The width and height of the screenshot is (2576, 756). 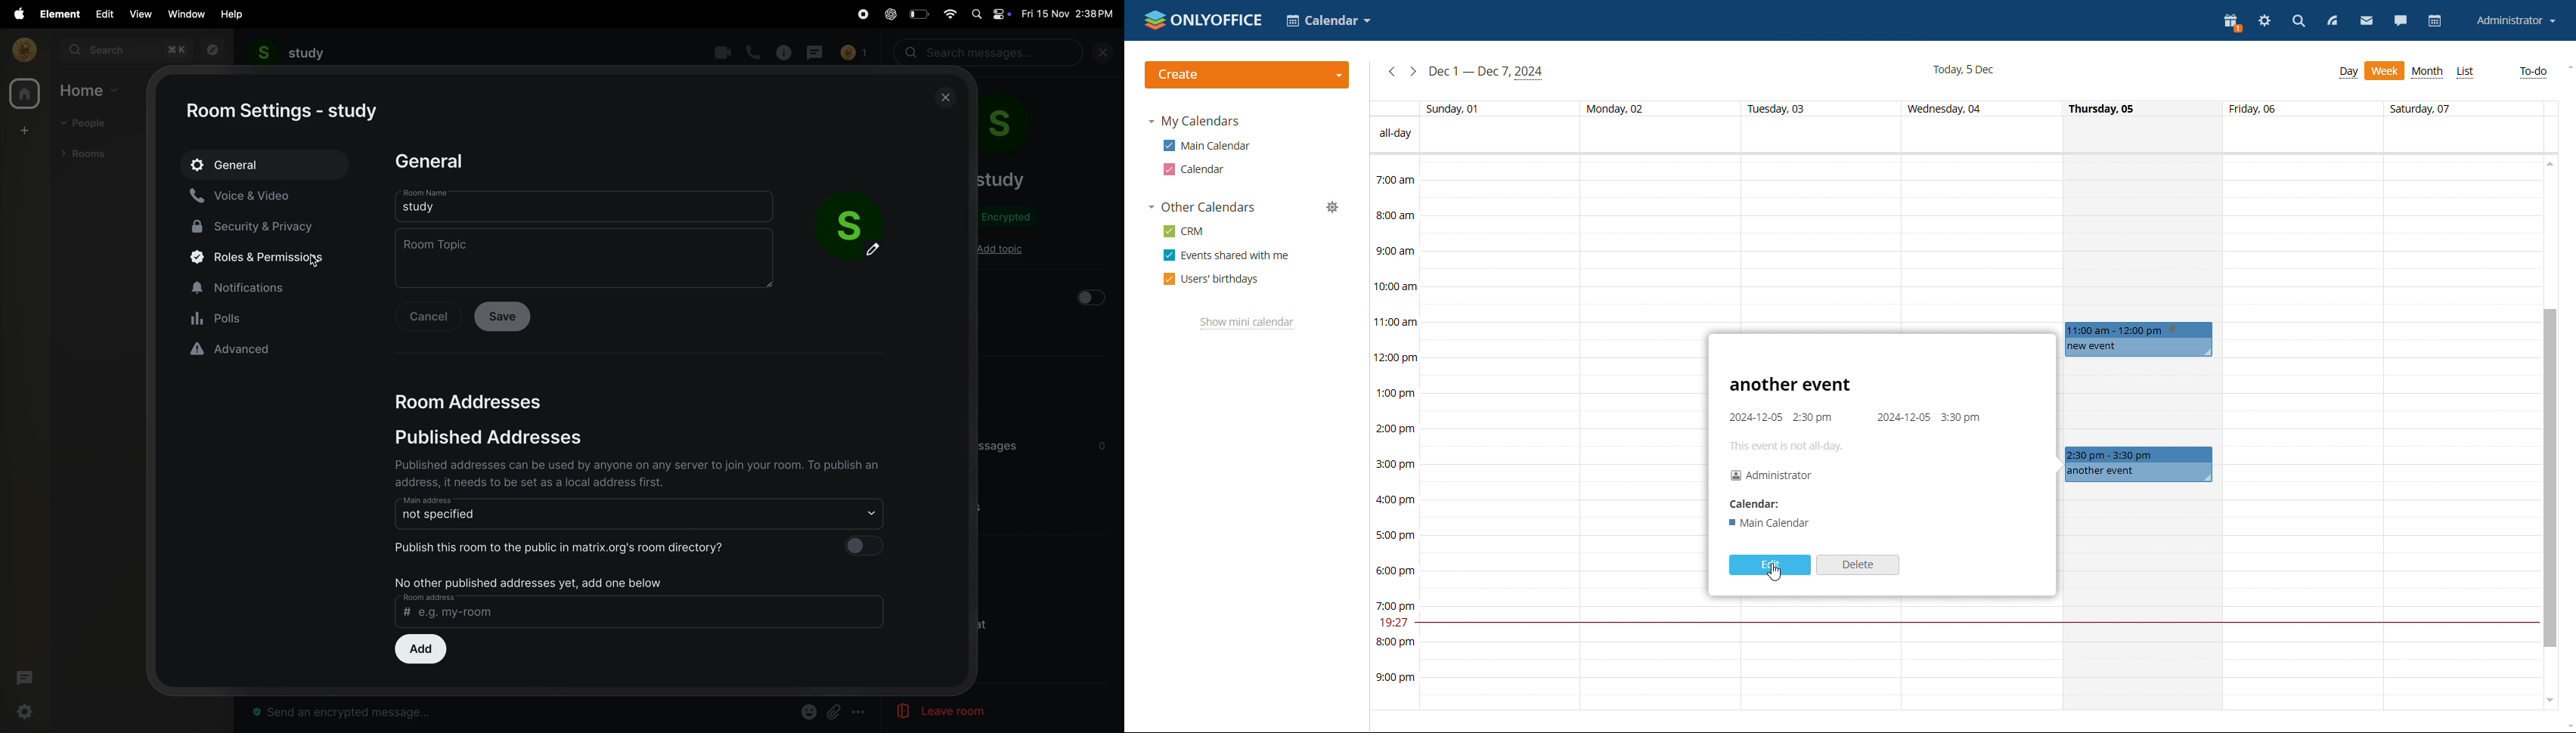 What do you see at coordinates (24, 680) in the screenshot?
I see `threads` at bounding box center [24, 680].